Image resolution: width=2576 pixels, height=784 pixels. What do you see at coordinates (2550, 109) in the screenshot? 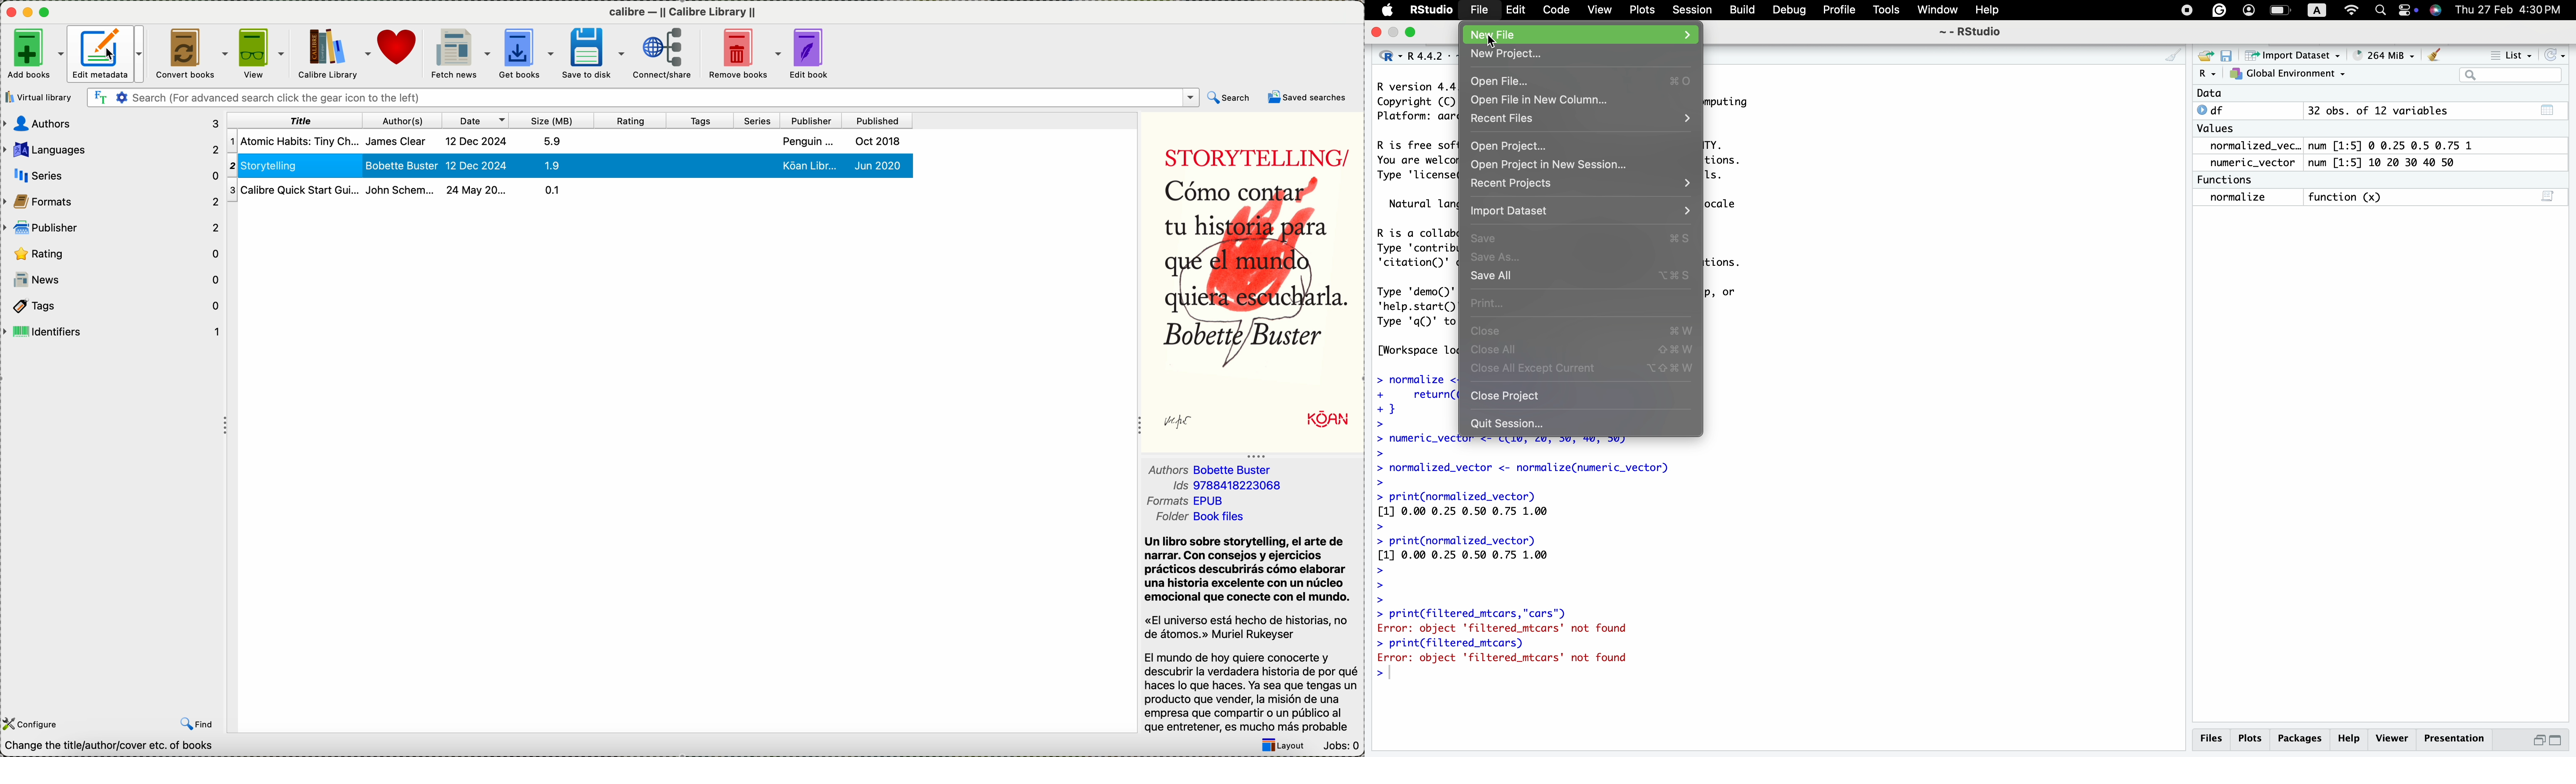
I see `table` at bounding box center [2550, 109].